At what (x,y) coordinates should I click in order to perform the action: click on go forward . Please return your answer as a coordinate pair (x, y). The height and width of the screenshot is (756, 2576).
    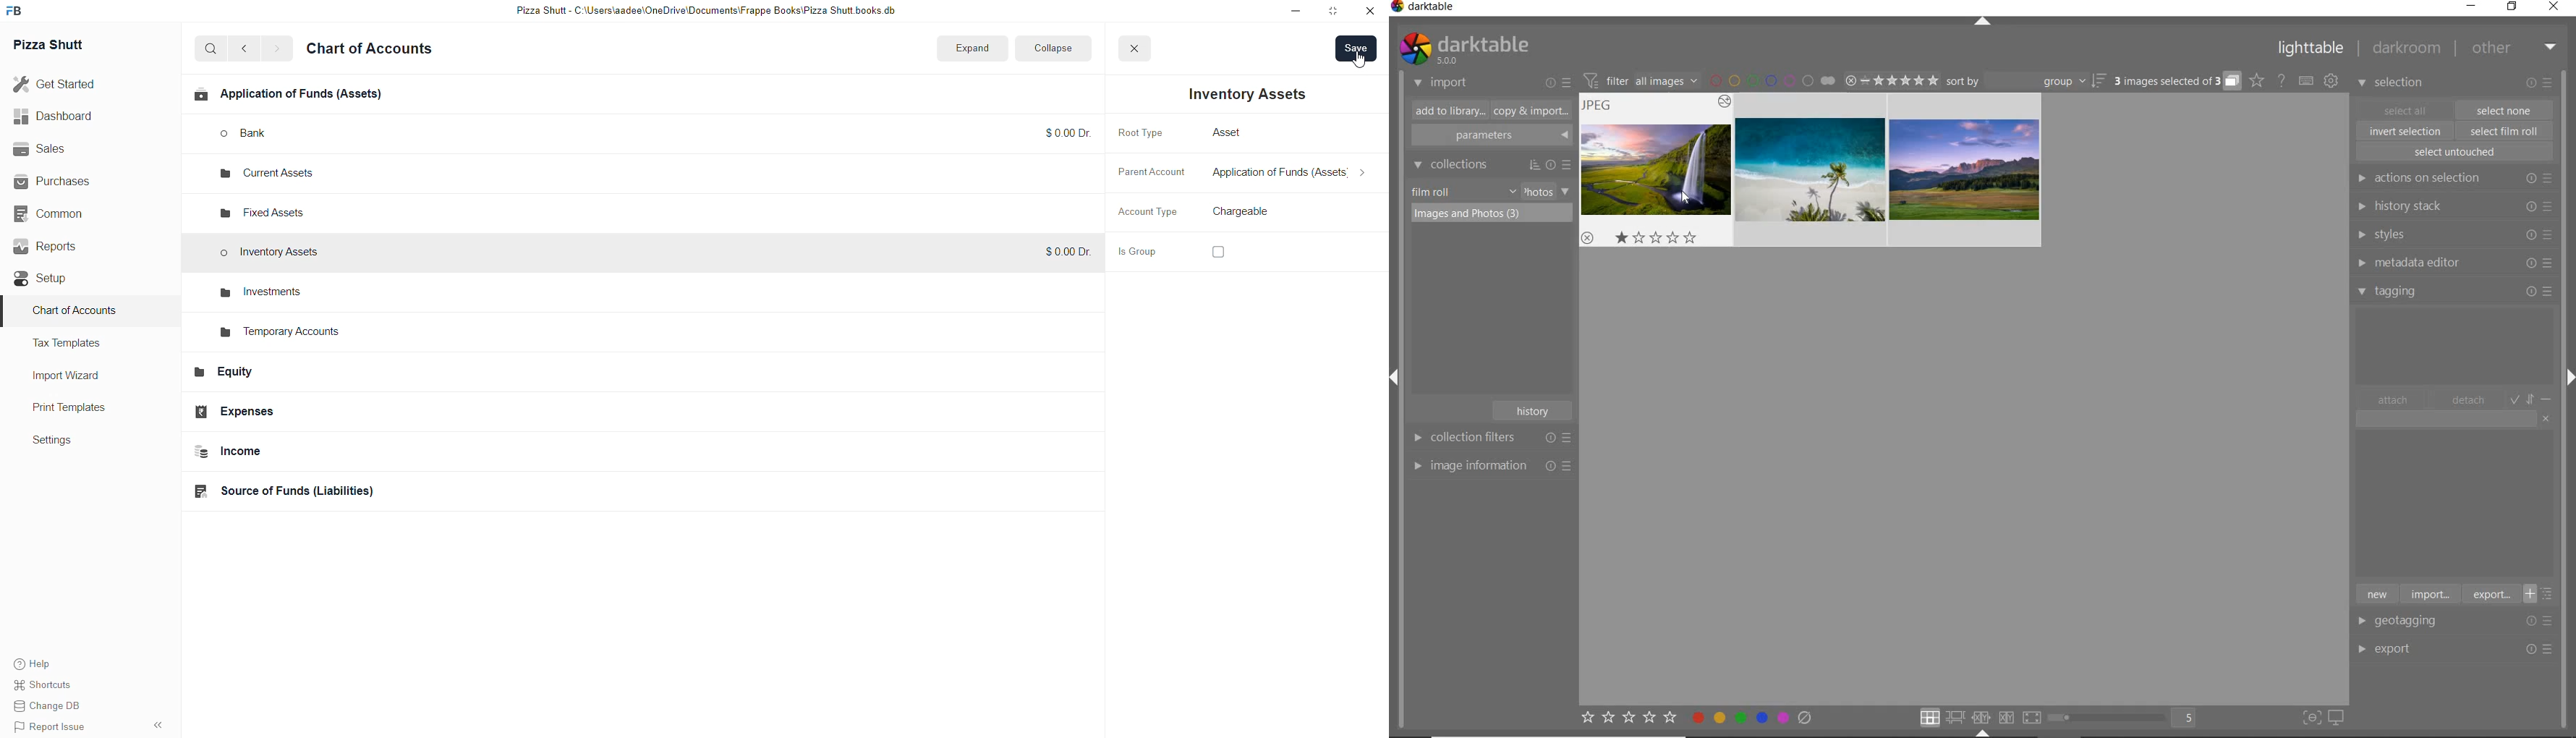
    Looking at the image, I should click on (276, 50).